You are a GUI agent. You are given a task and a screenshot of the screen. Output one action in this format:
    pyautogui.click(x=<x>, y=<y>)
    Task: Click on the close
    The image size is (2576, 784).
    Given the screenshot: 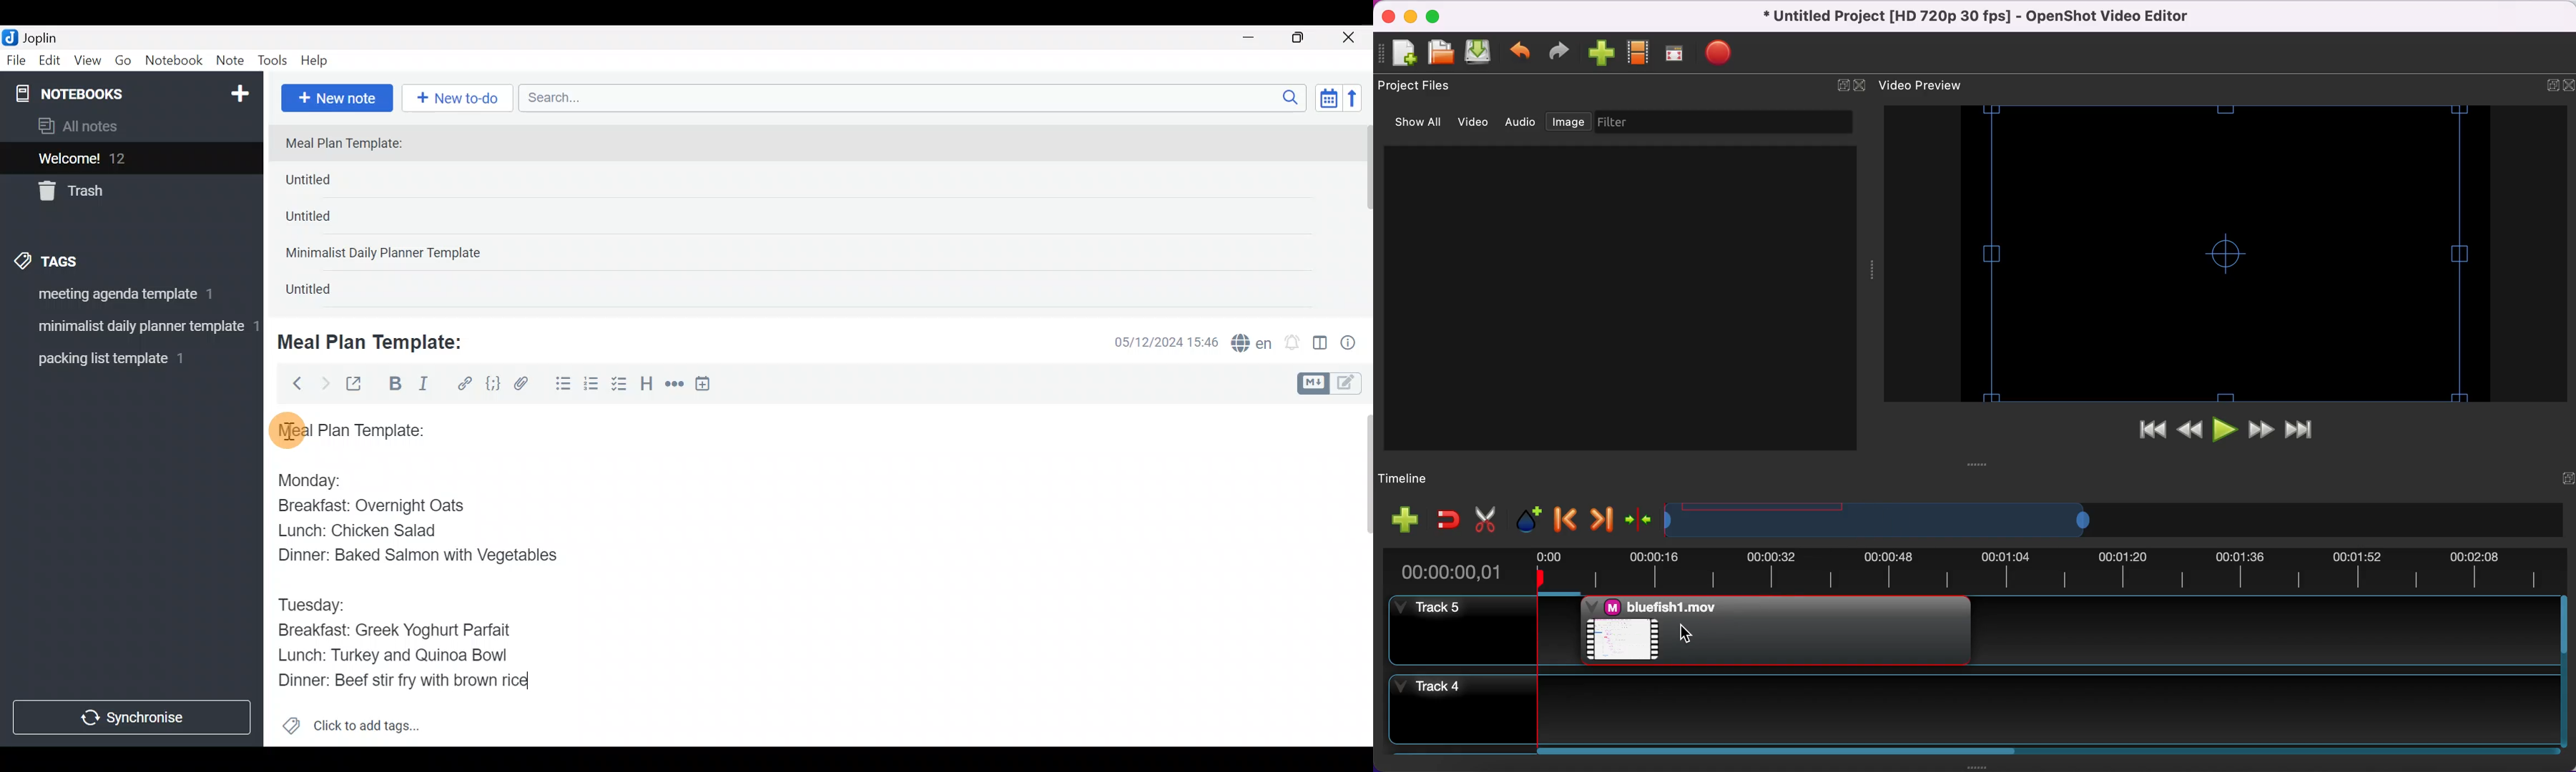 What is the action you would take?
    pyautogui.click(x=1389, y=16)
    